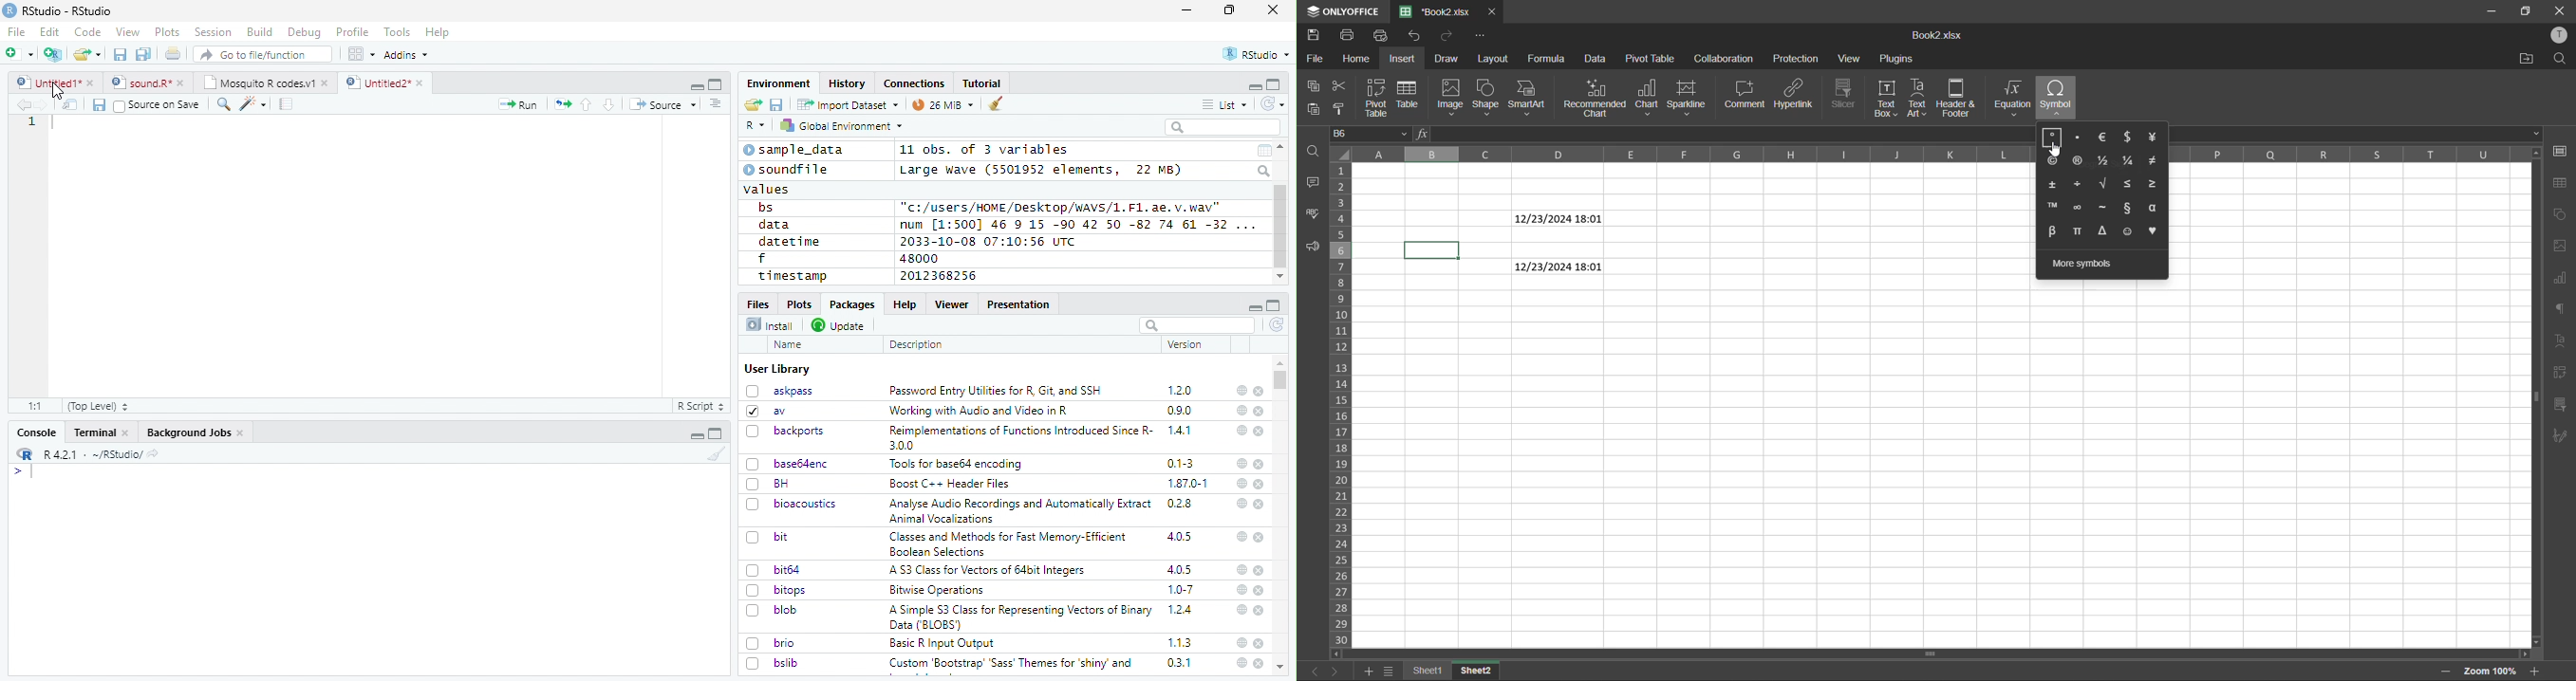 The width and height of the screenshot is (2576, 700). I want to click on data, so click(777, 225).